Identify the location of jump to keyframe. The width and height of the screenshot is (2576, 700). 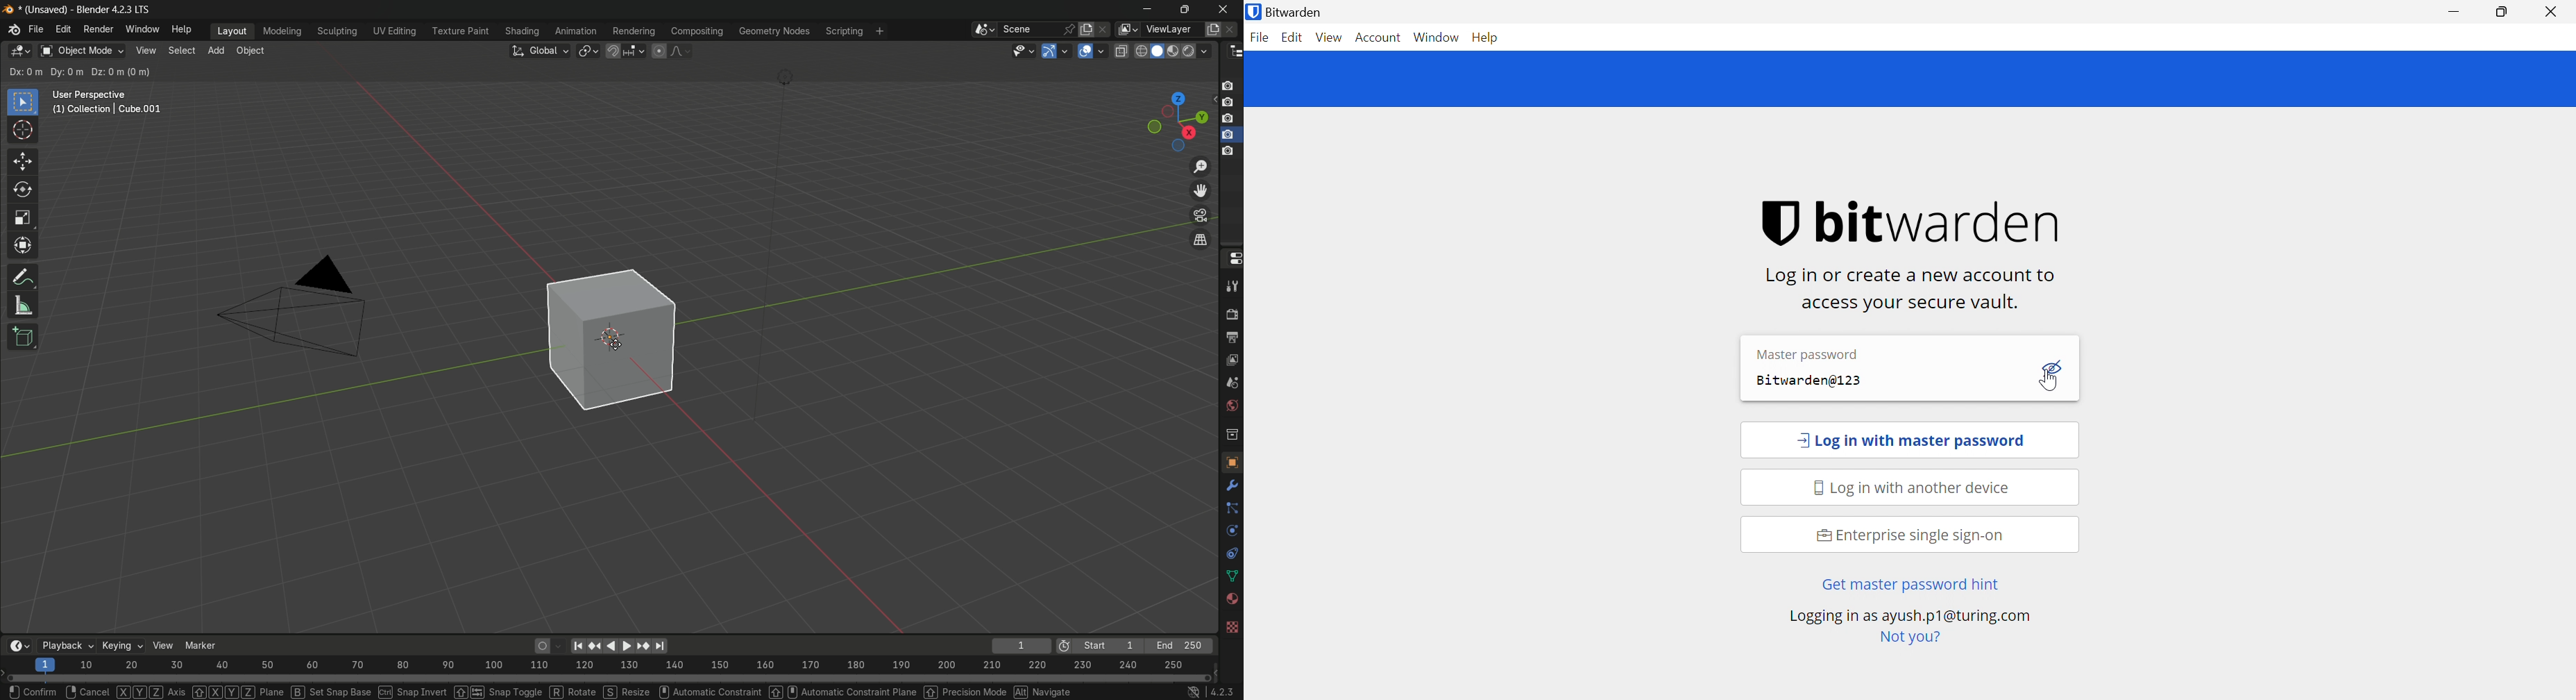
(641, 647).